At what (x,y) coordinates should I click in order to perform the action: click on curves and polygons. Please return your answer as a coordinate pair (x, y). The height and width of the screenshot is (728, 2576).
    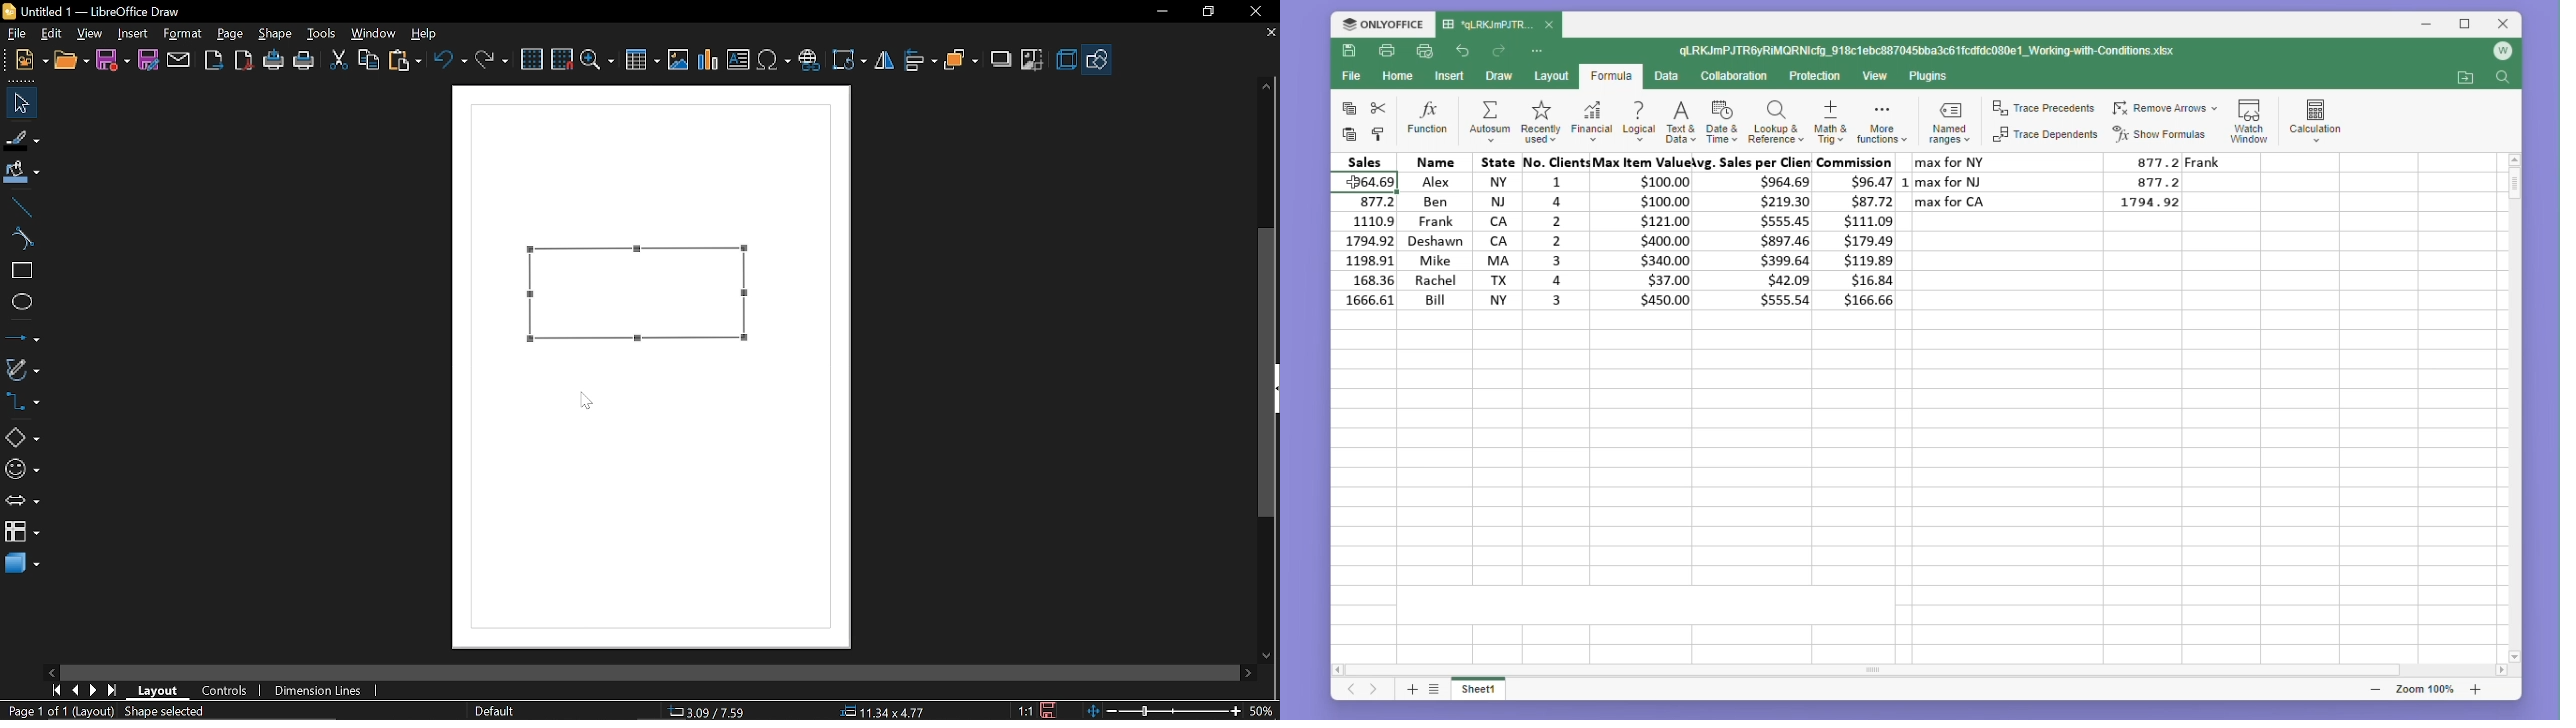
    Looking at the image, I should click on (22, 367).